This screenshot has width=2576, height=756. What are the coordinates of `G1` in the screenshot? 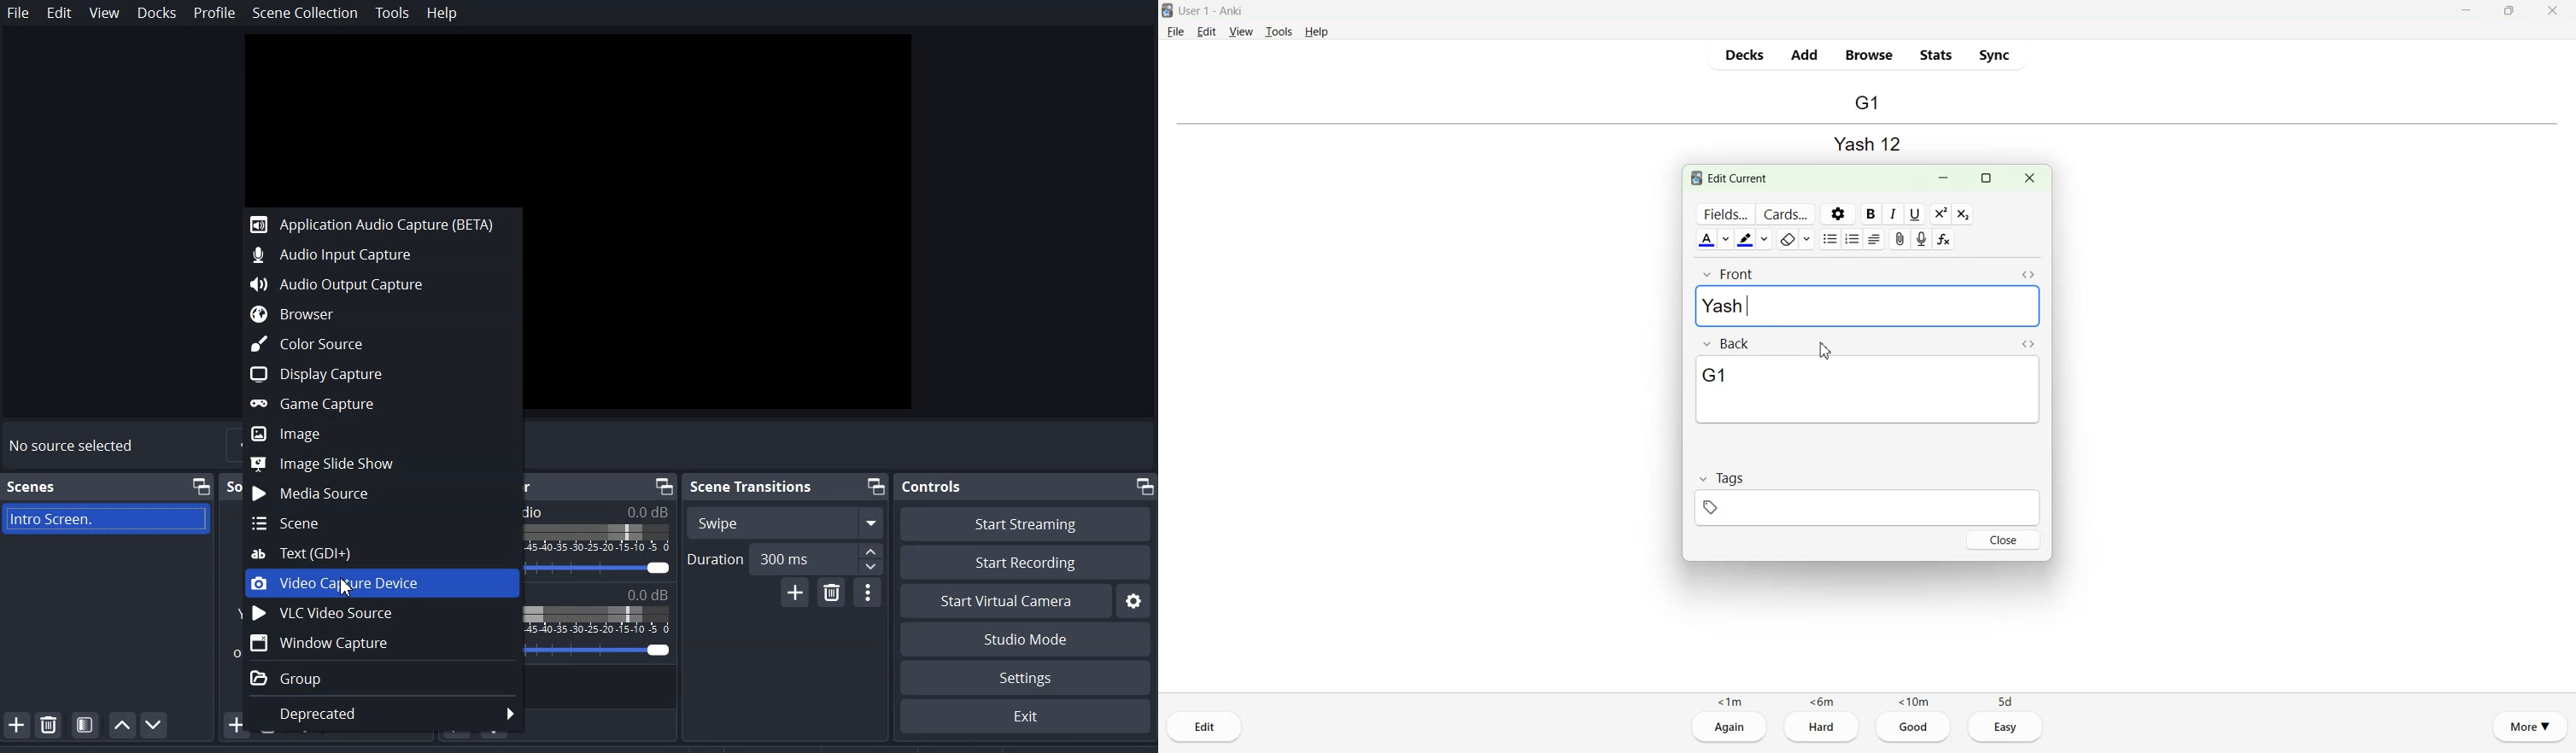 It's located at (1868, 390).